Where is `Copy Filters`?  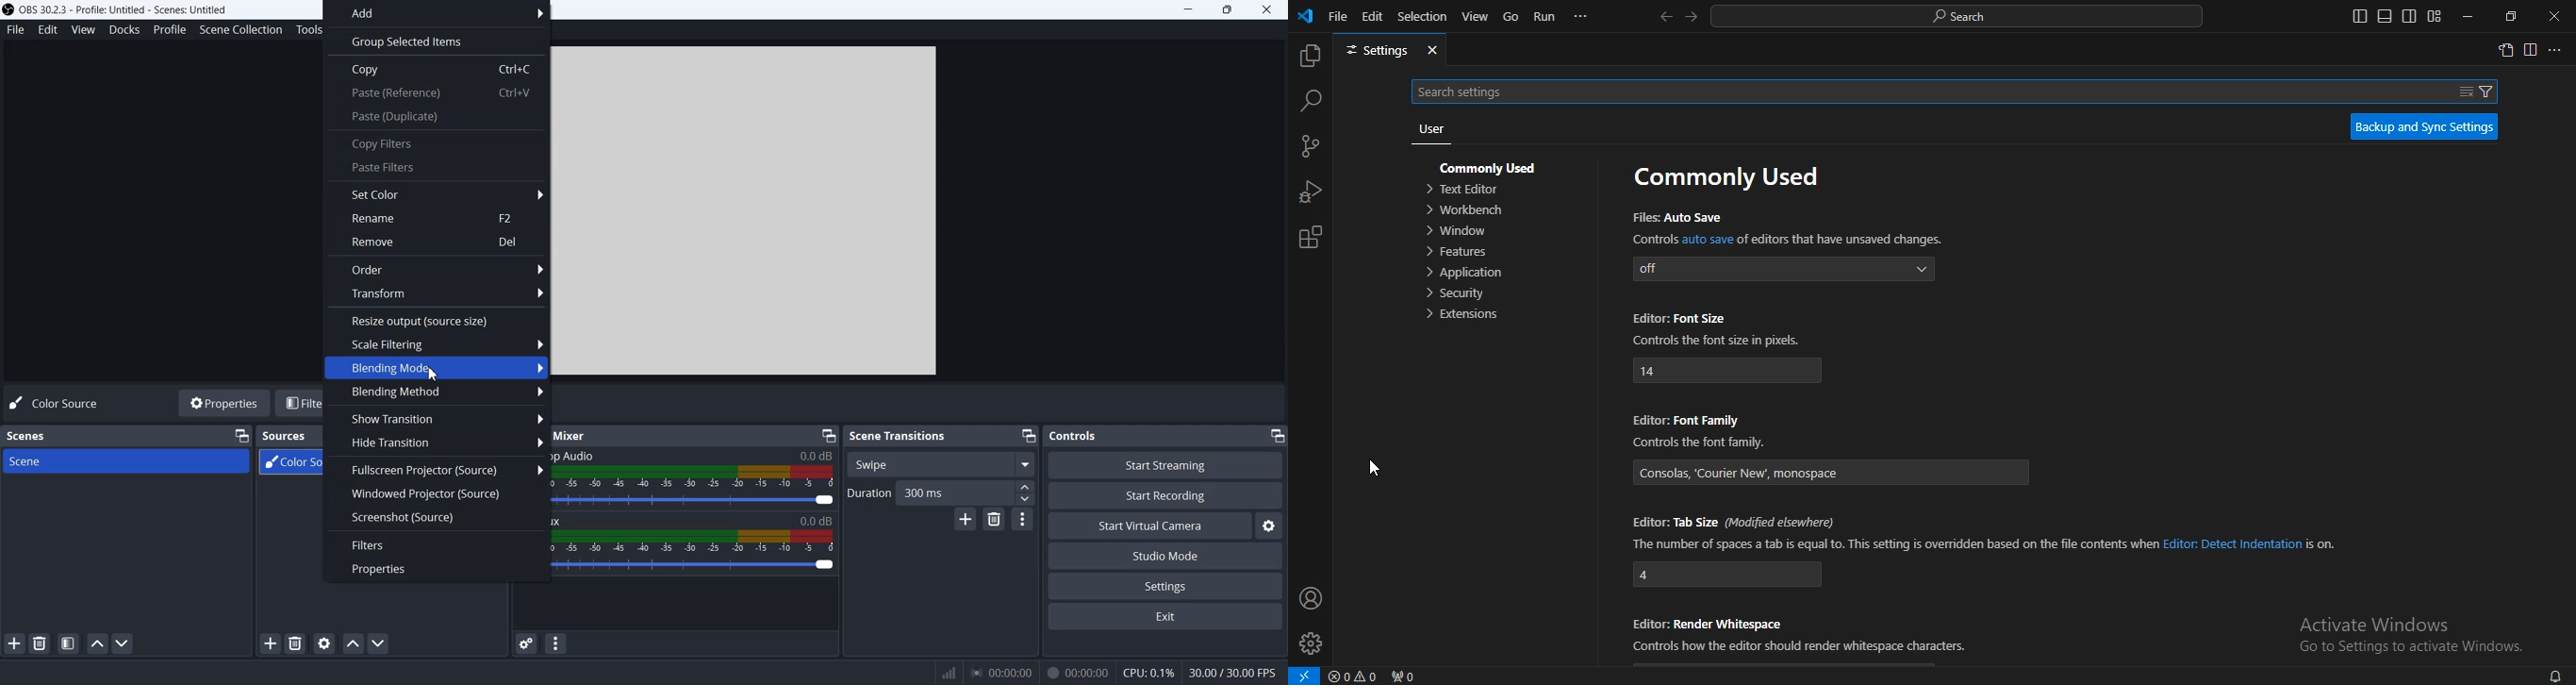 Copy Filters is located at coordinates (436, 142).